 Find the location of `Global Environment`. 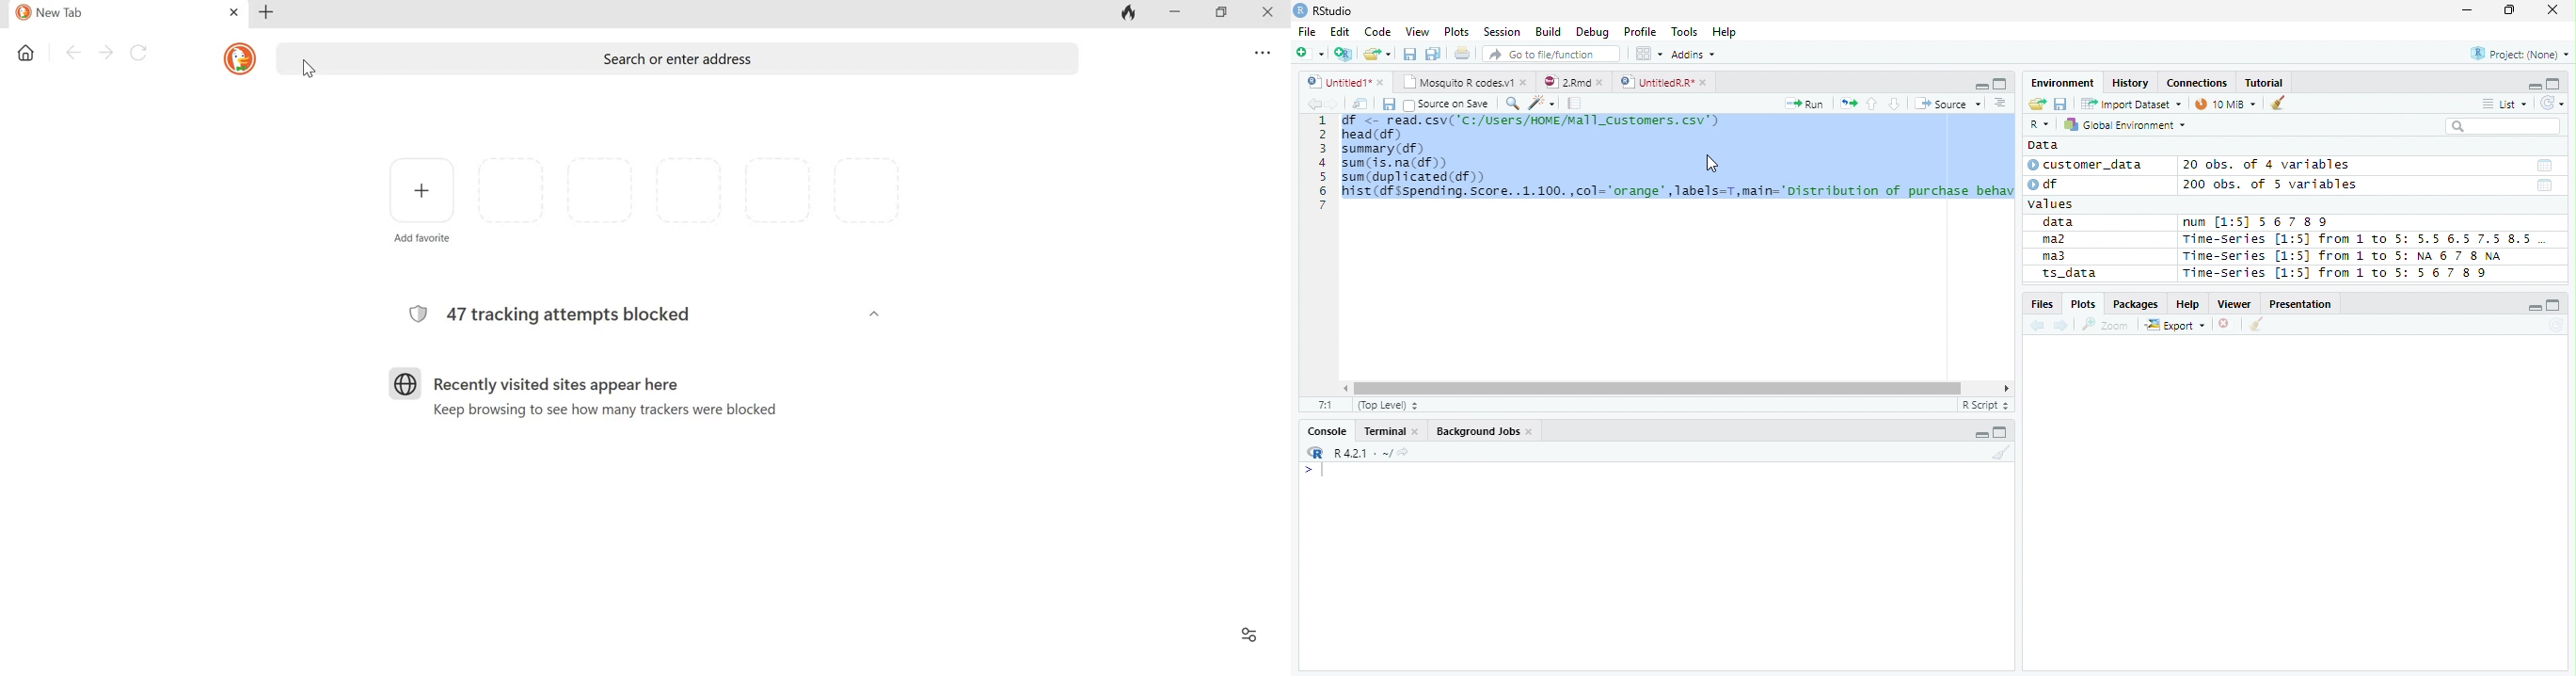

Global Environment is located at coordinates (2125, 124).